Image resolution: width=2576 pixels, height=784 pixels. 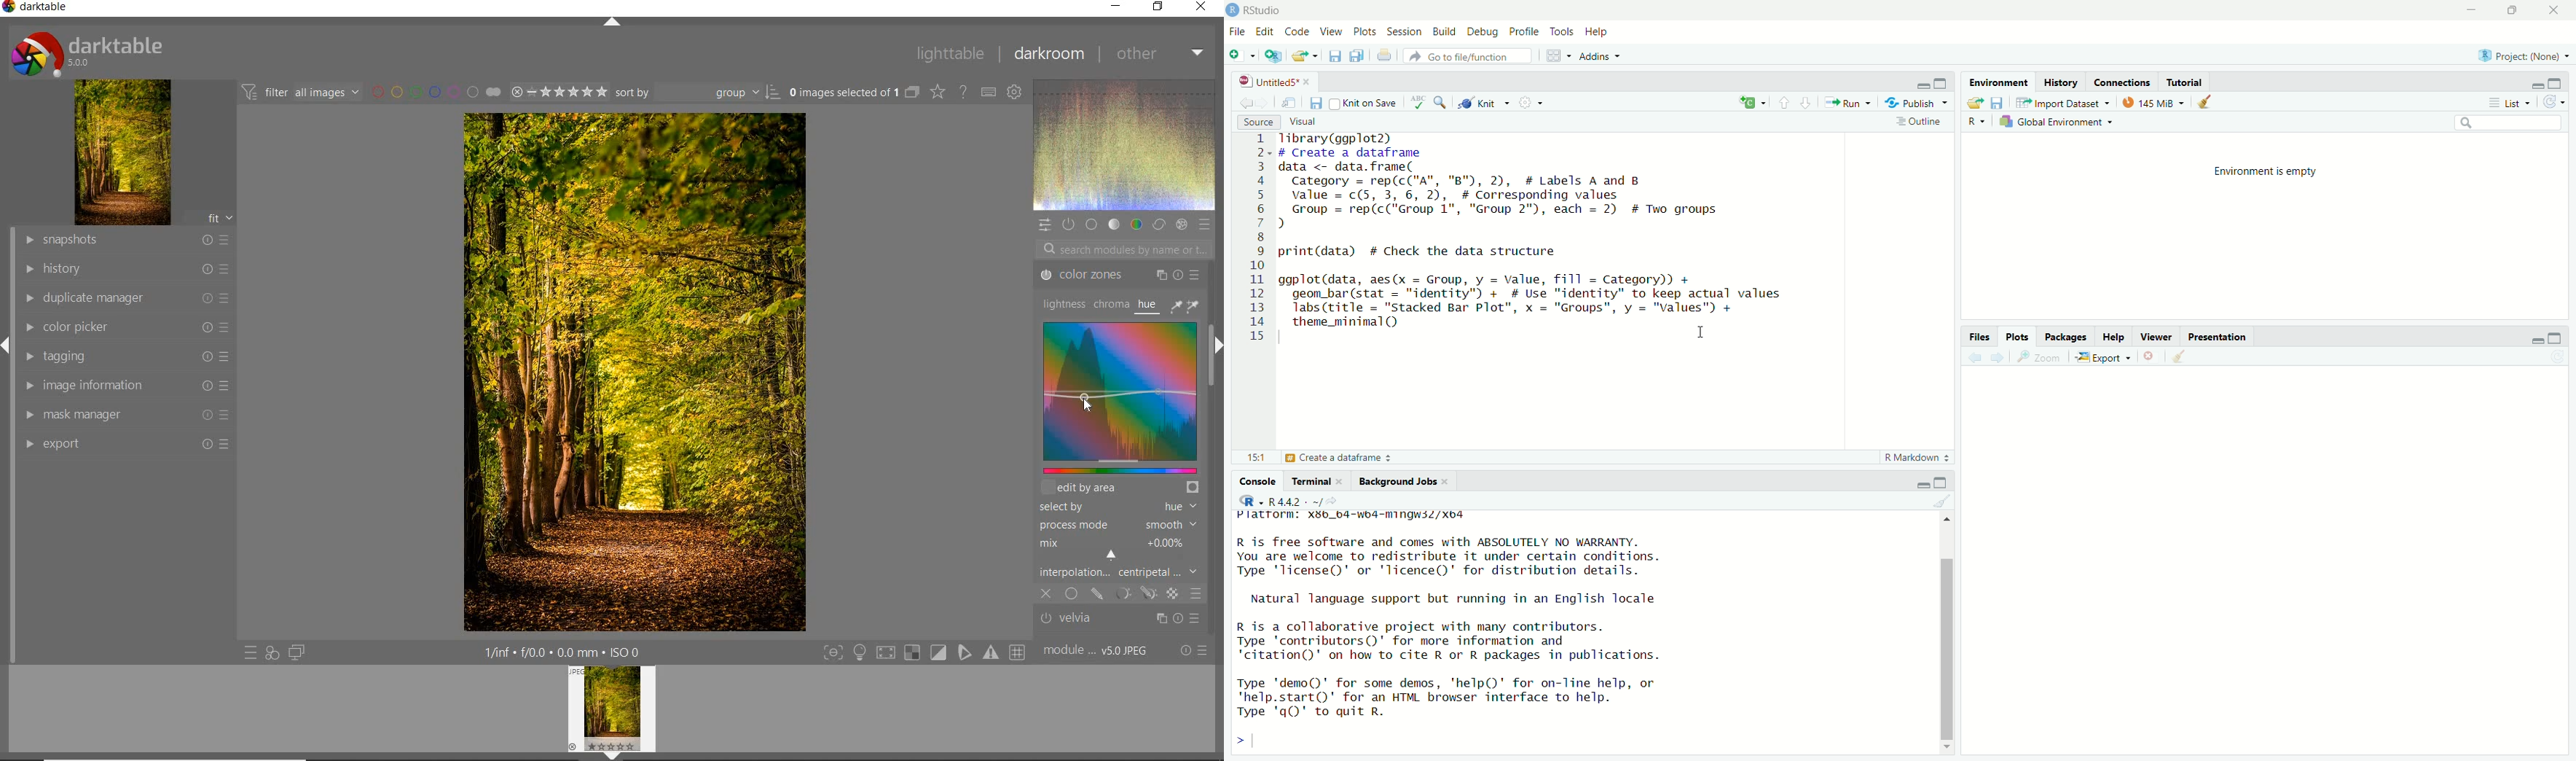 I want to click on Maximize, so click(x=2519, y=11).